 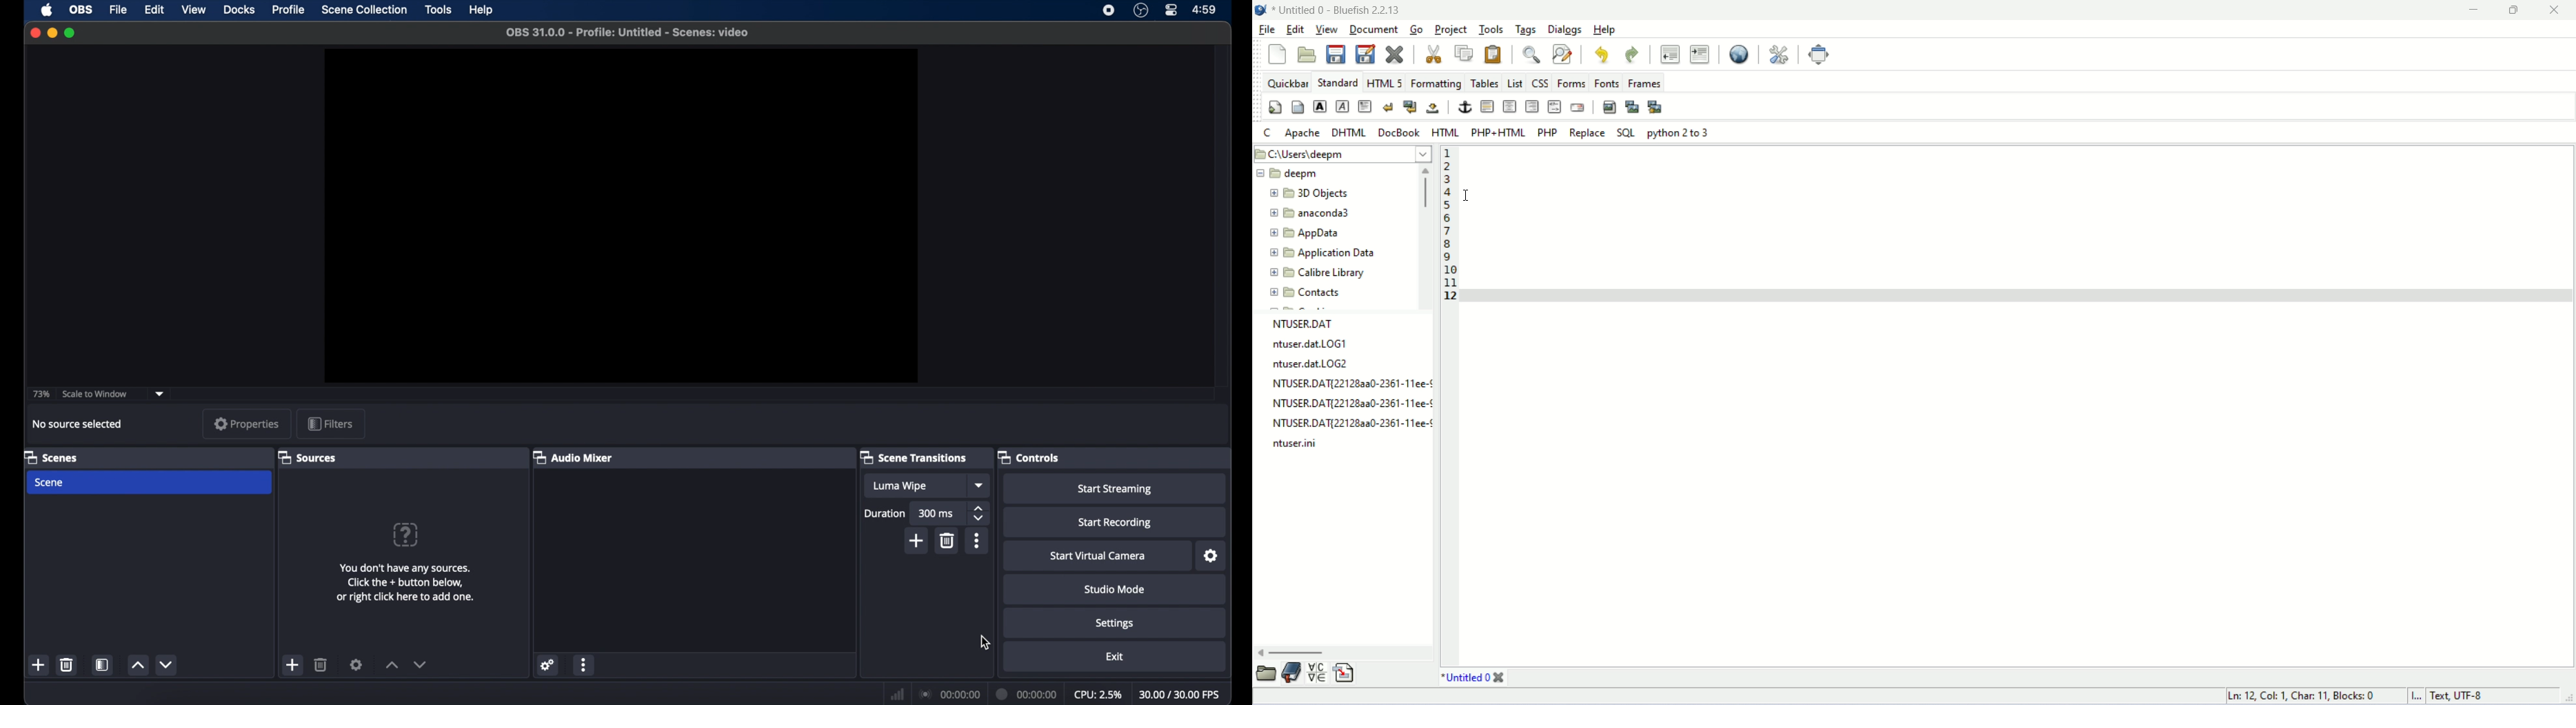 What do you see at coordinates (574, 457) in the screenshot?
I see `audio mixer` at bounding box center [574, 457].